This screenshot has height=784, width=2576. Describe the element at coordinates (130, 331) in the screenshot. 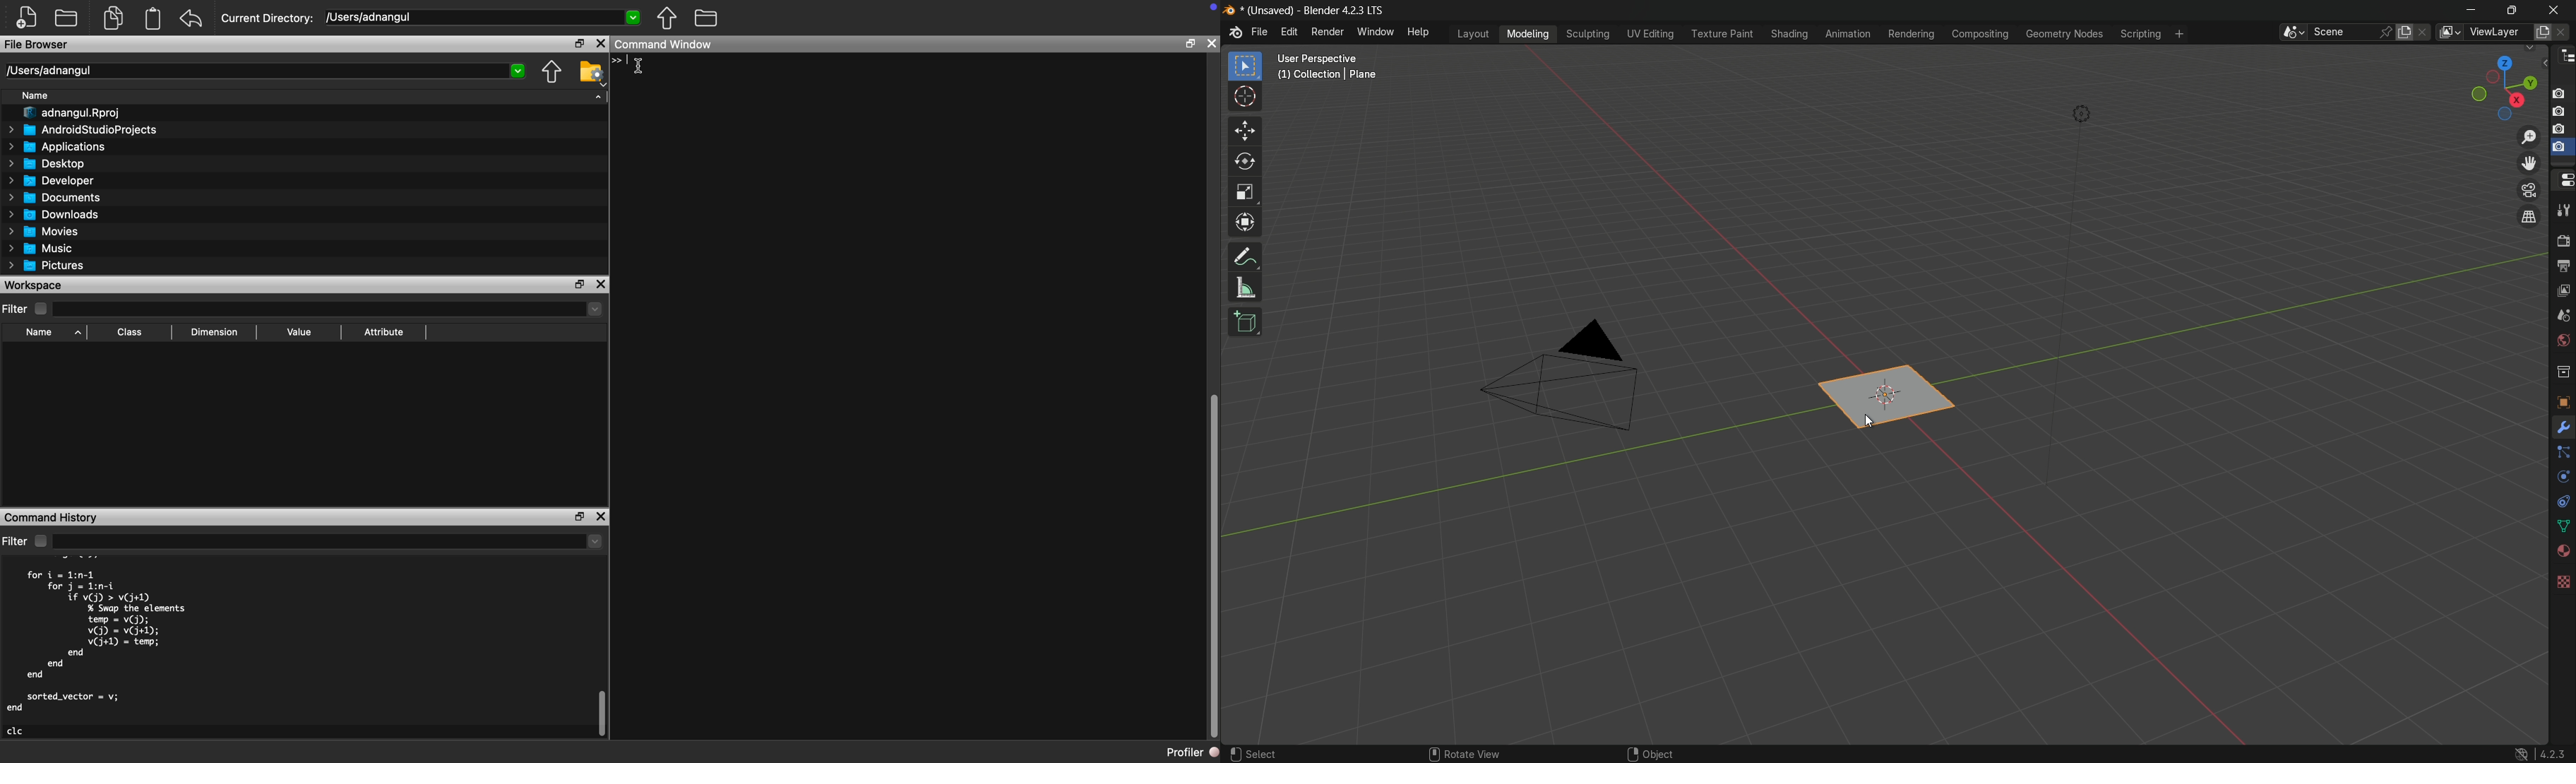

I see `Class` at that location.